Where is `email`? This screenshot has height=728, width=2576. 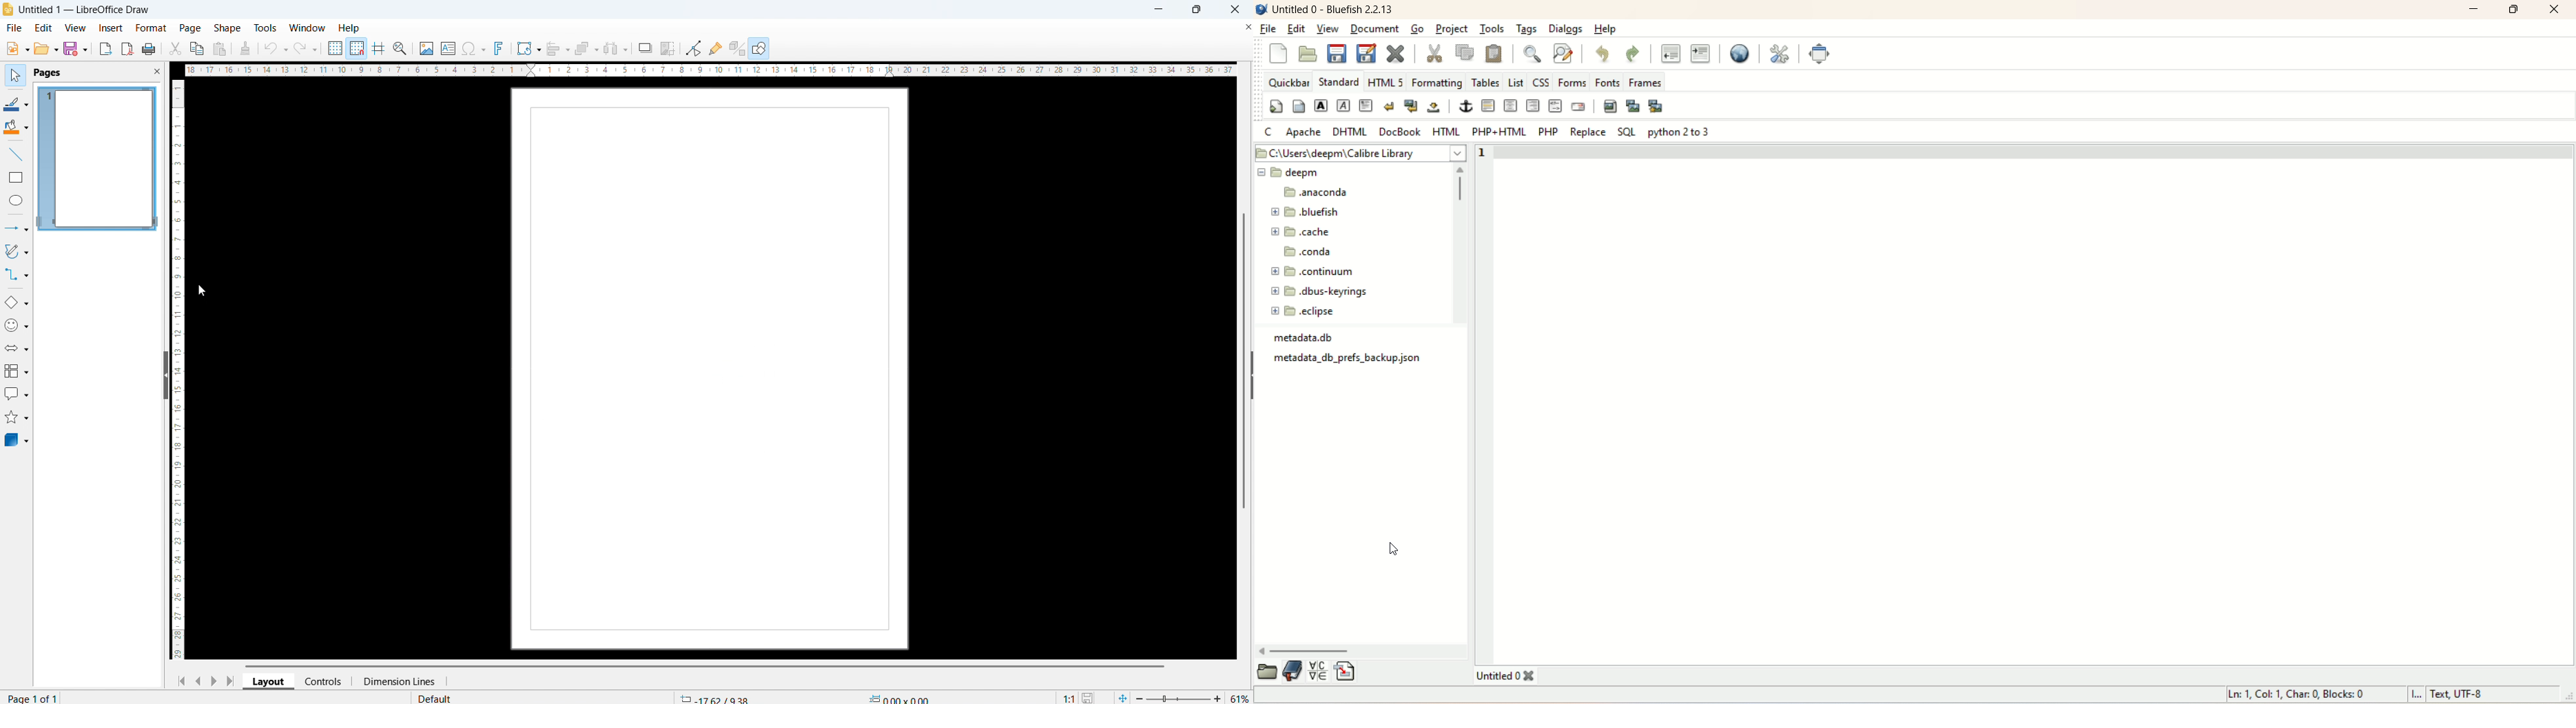
email is located at coordinates (1578, 107).